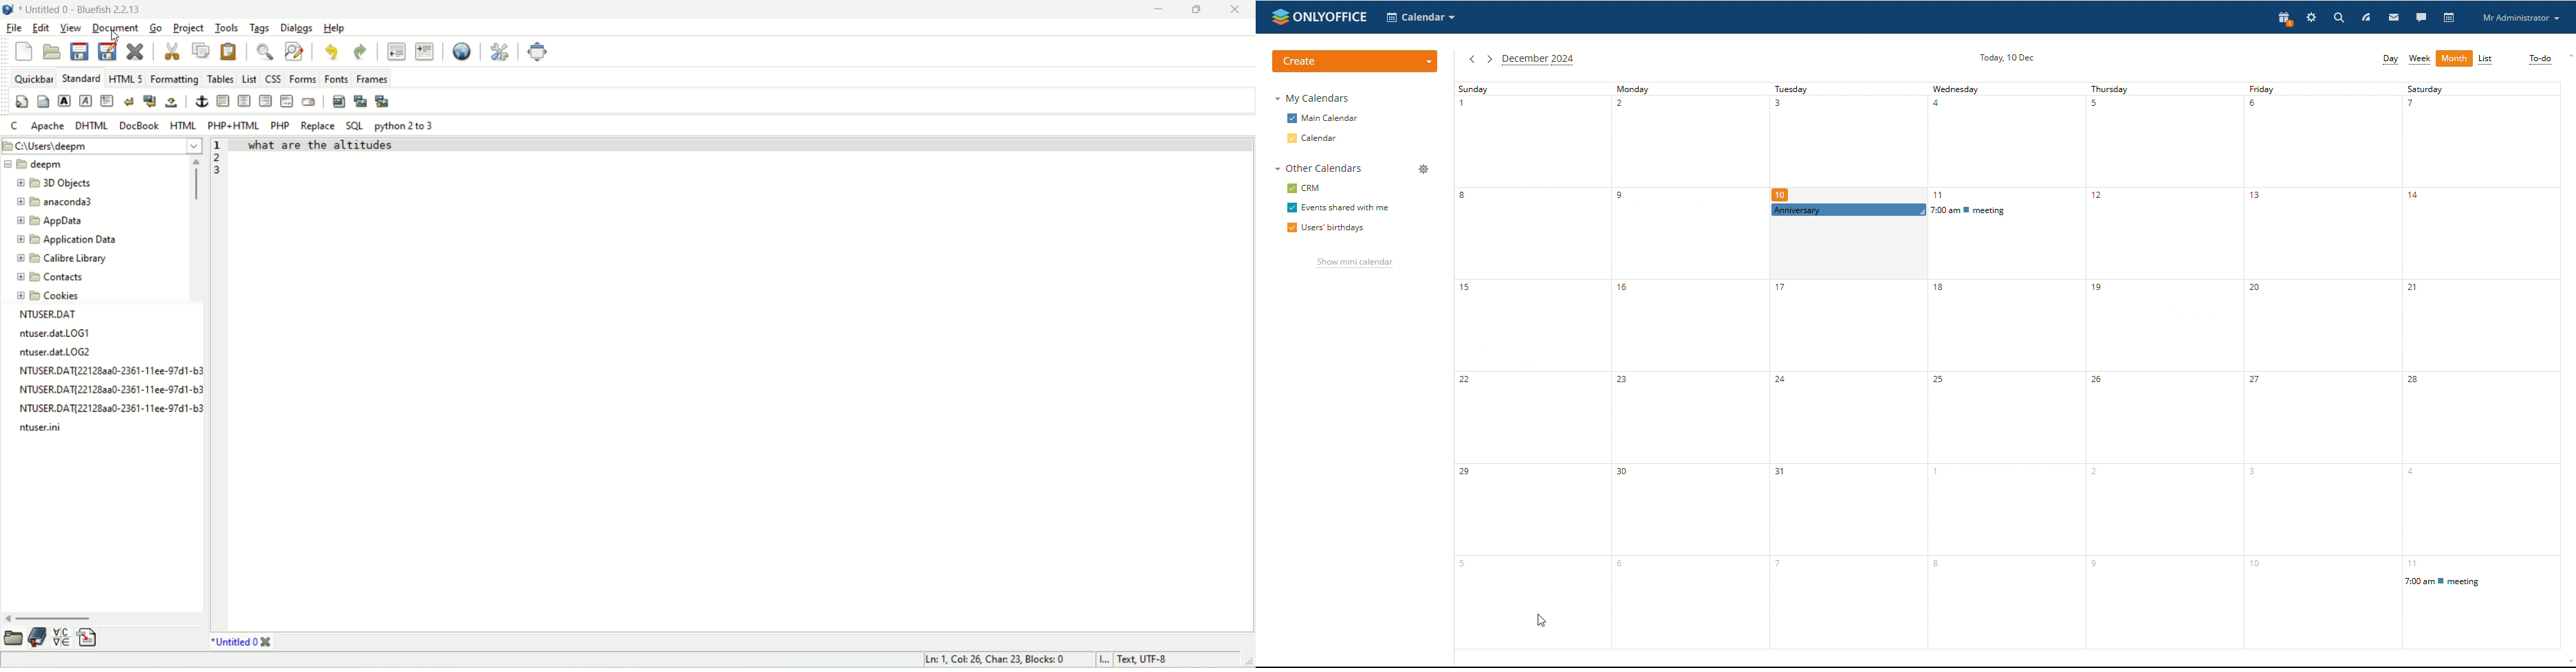  What do you see at coordinates (36, 638) in the screenshot?
I see `documentation` at bounding box center [36, 638].